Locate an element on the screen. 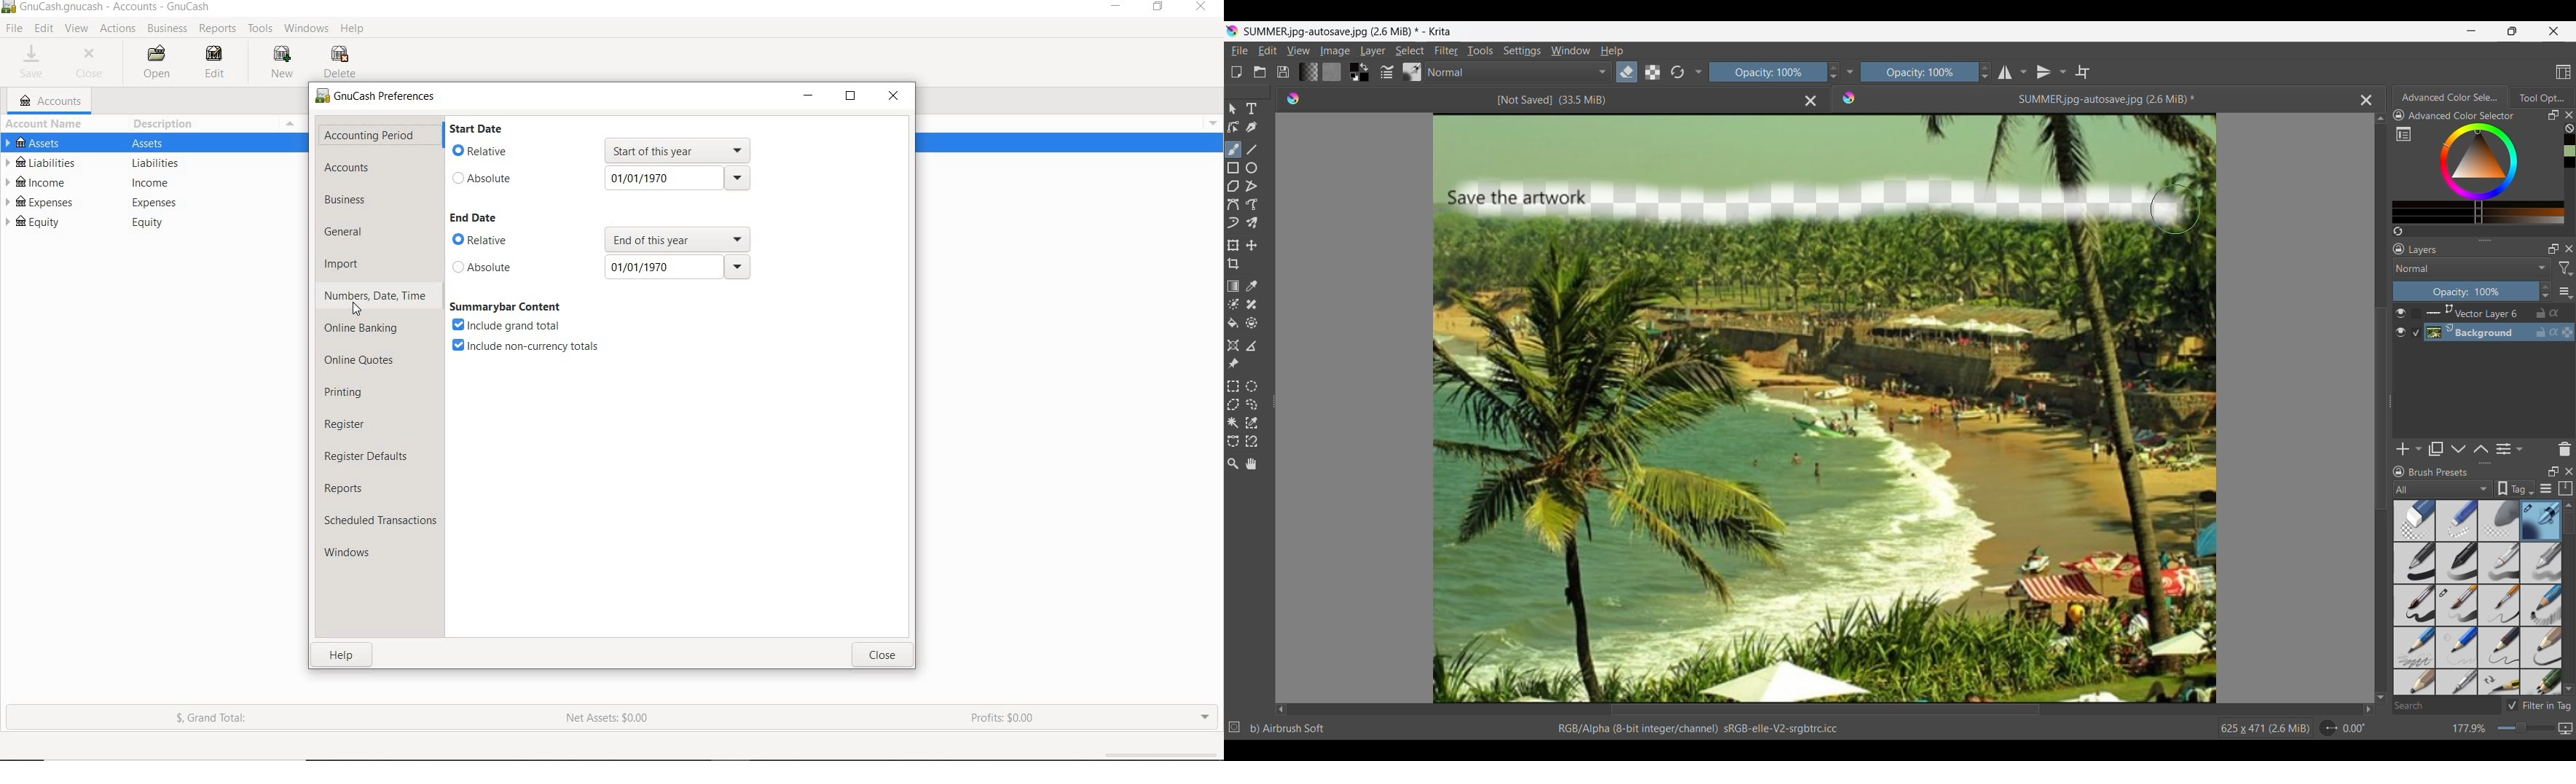 This screenshot has height=784, width=2576. Indicates respective background is selected is located at coordinates (2417, 323).